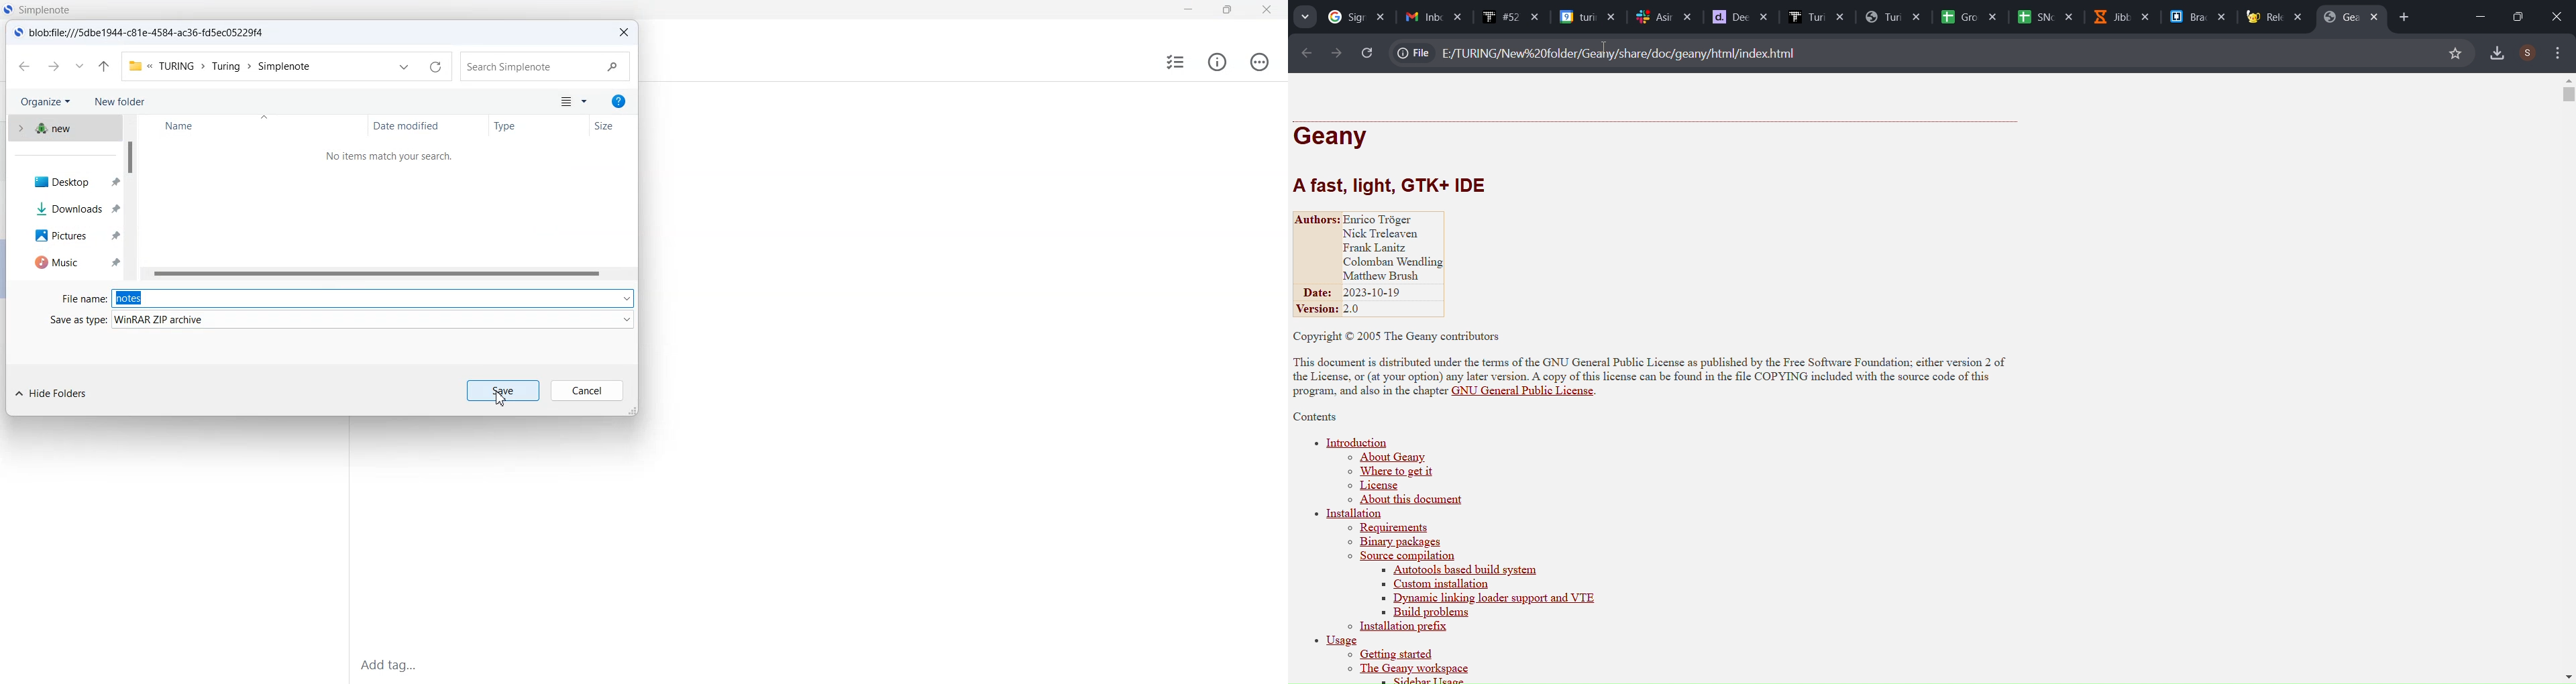 The width and height of the screenshot is (2576, 700). I want to click on Size, so click(612, 126).